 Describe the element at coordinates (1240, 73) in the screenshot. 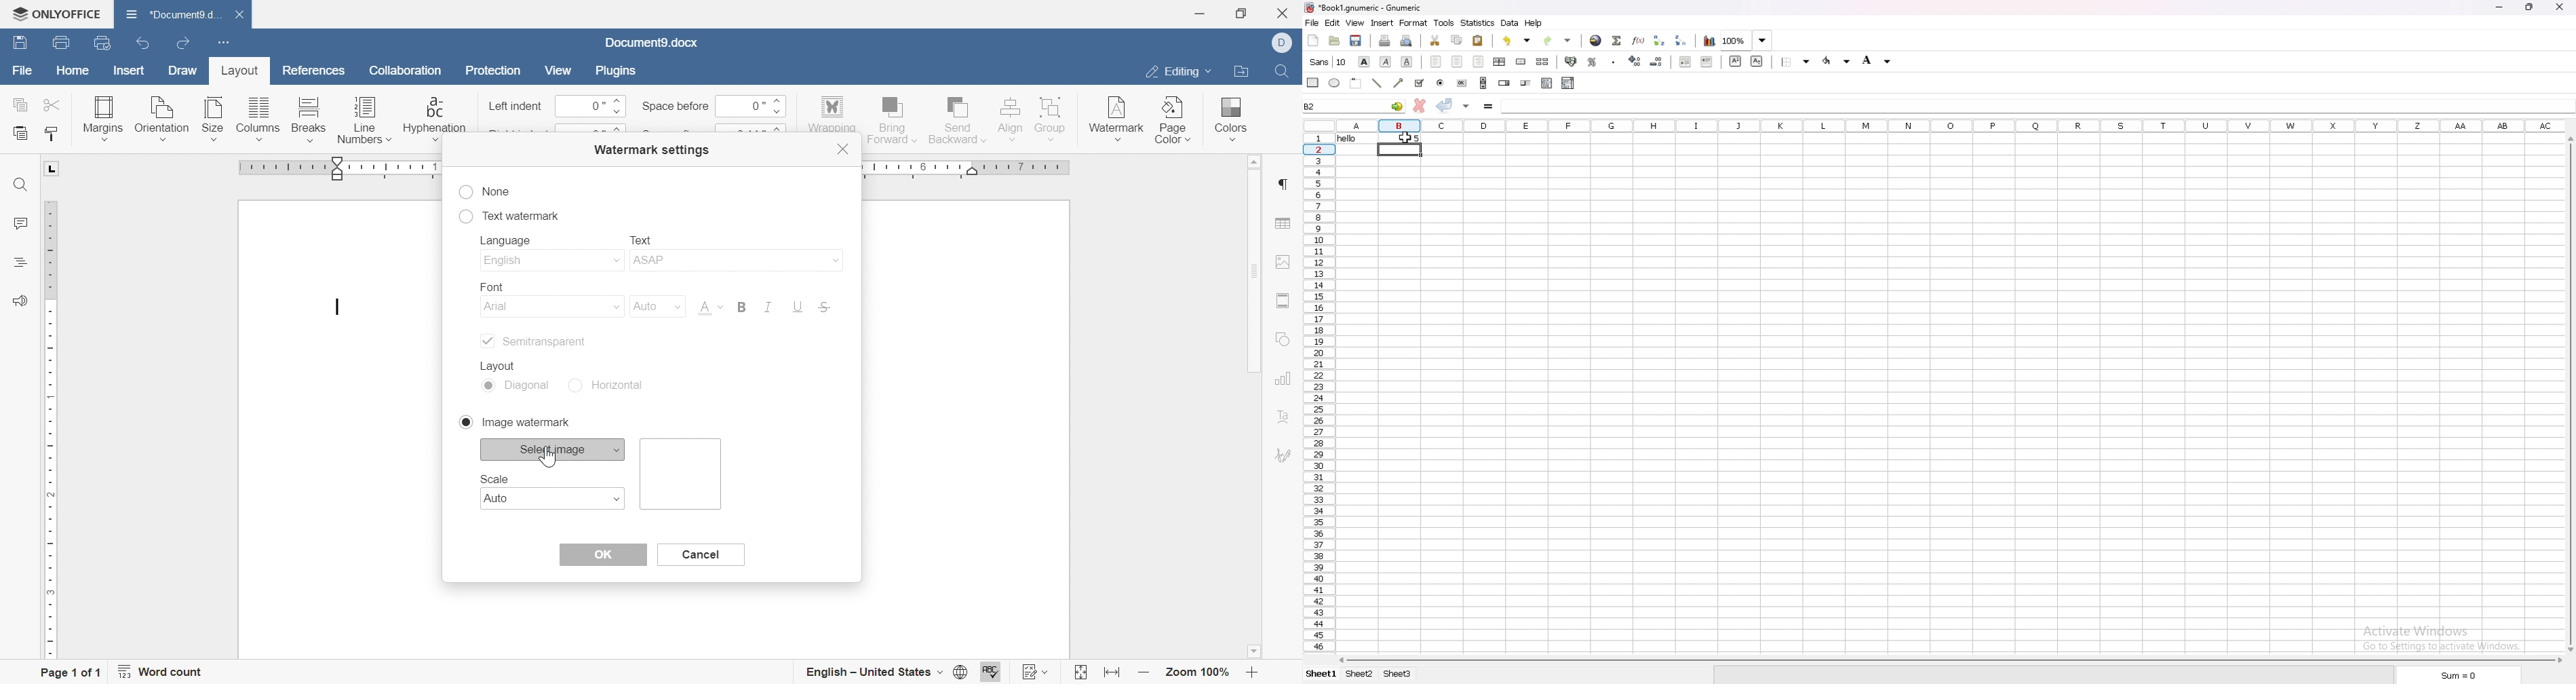

I see `open file location` at that location.